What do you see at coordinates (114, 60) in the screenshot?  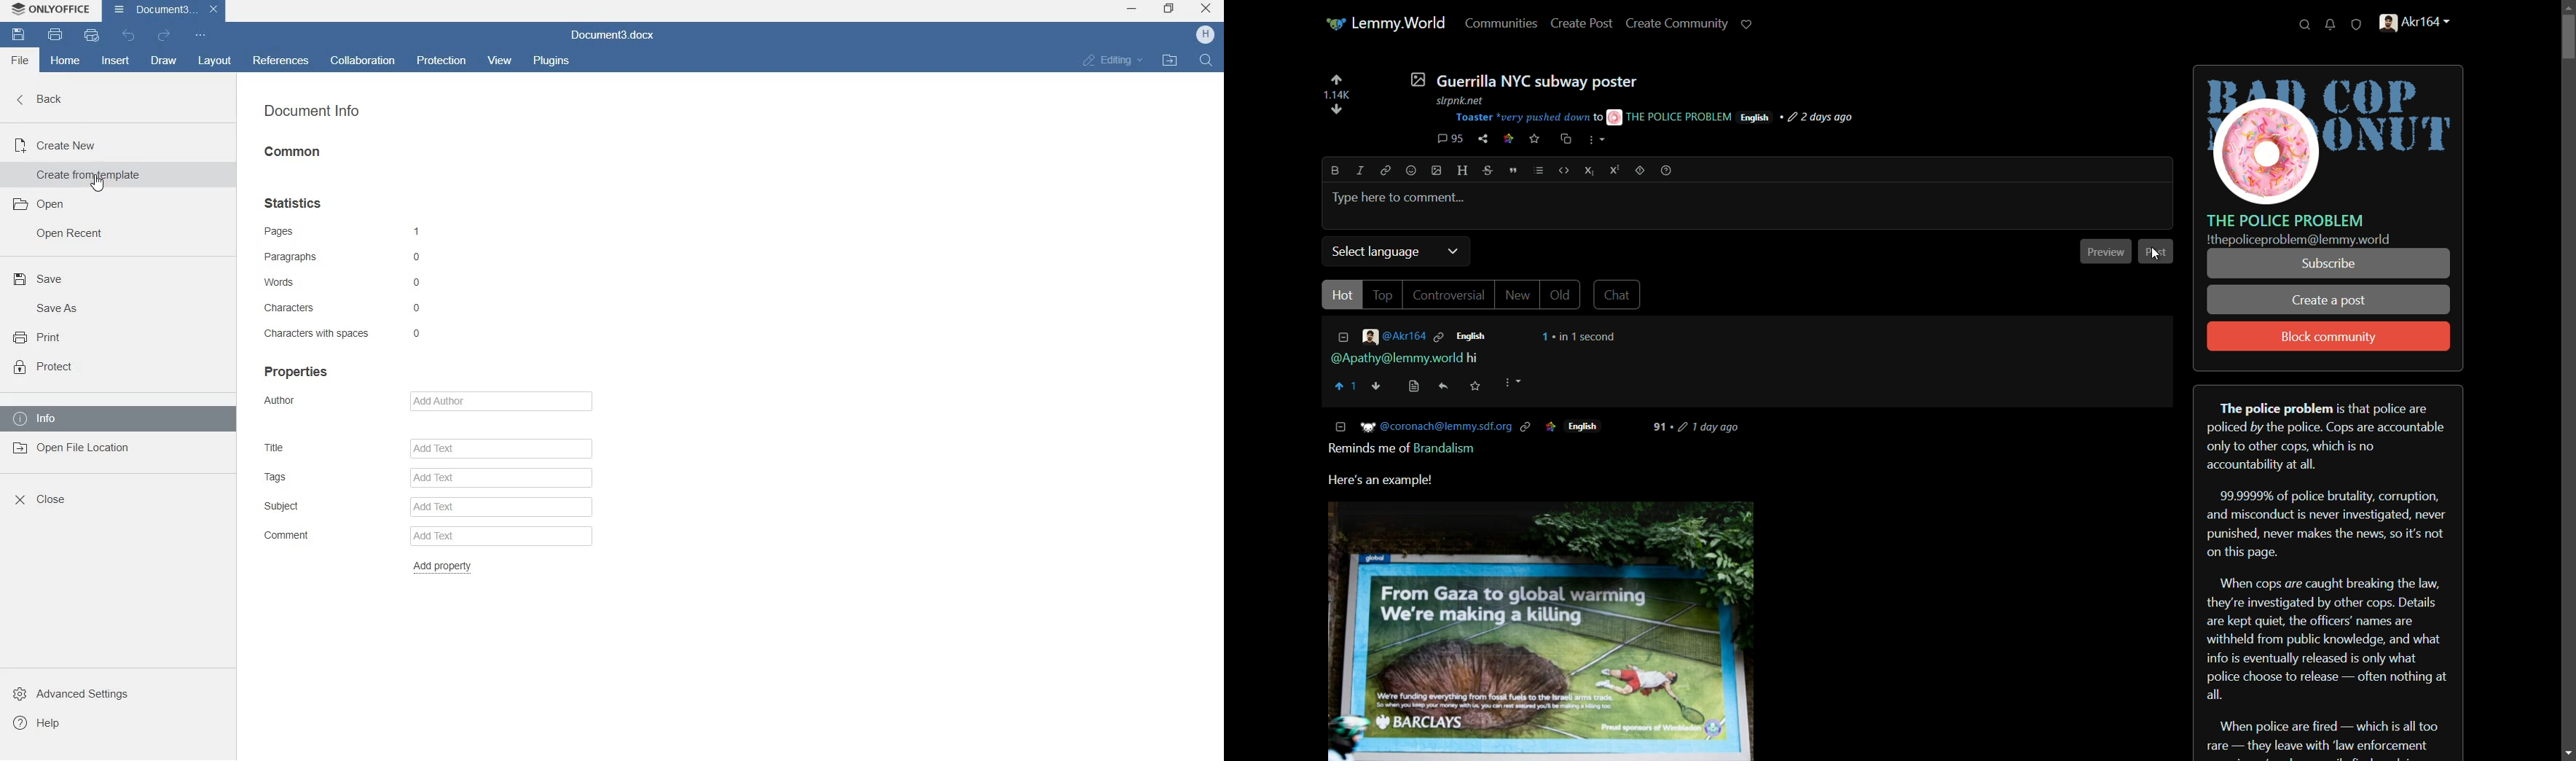 I see `insert` at bounding box center [114, 60].